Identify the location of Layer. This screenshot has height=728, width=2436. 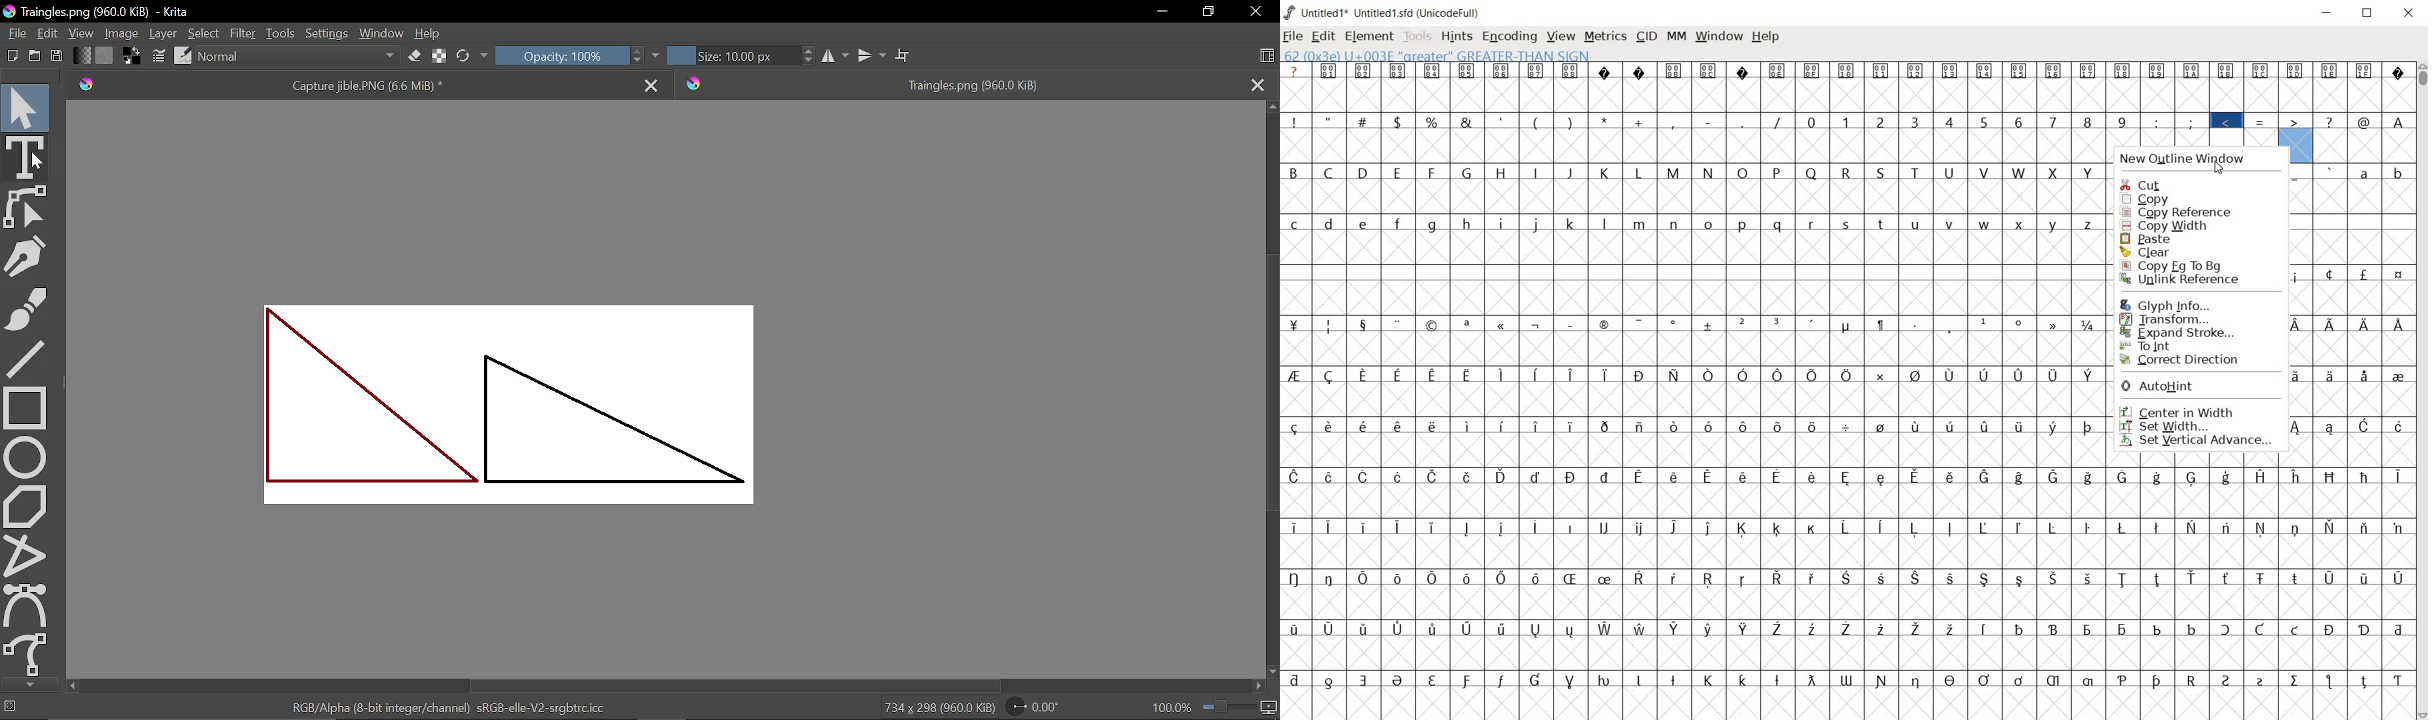
(163, 34).